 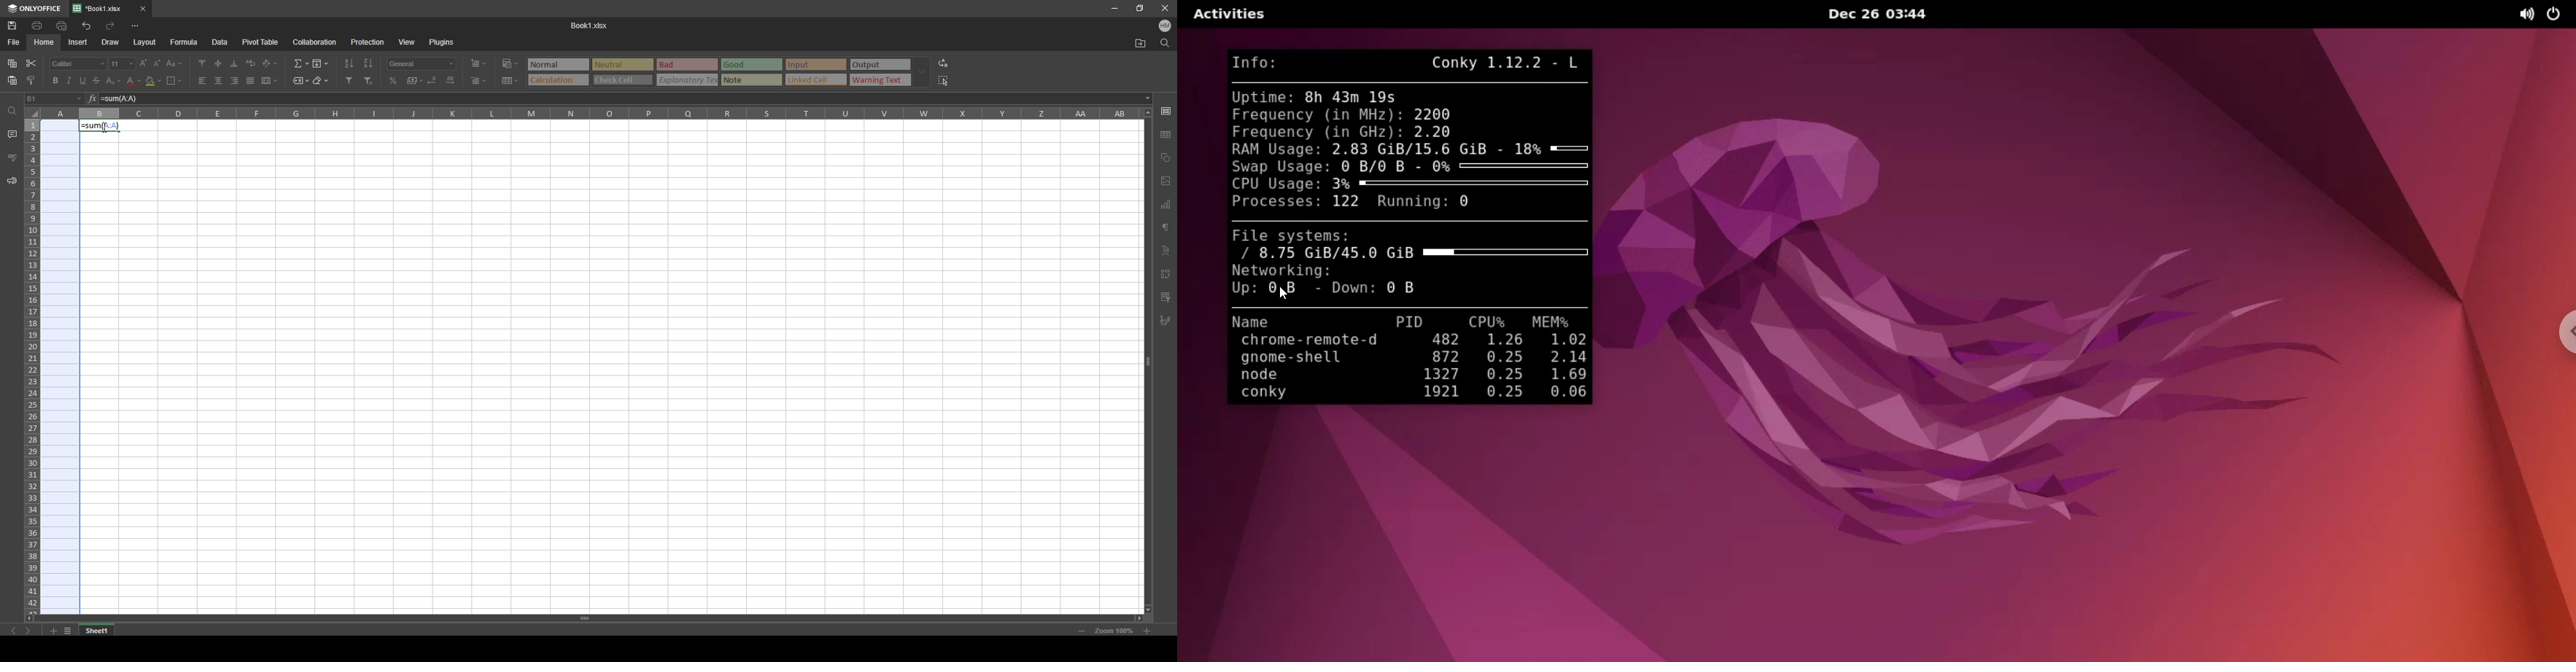 I want to click on bold, so click(x=54, y=80).